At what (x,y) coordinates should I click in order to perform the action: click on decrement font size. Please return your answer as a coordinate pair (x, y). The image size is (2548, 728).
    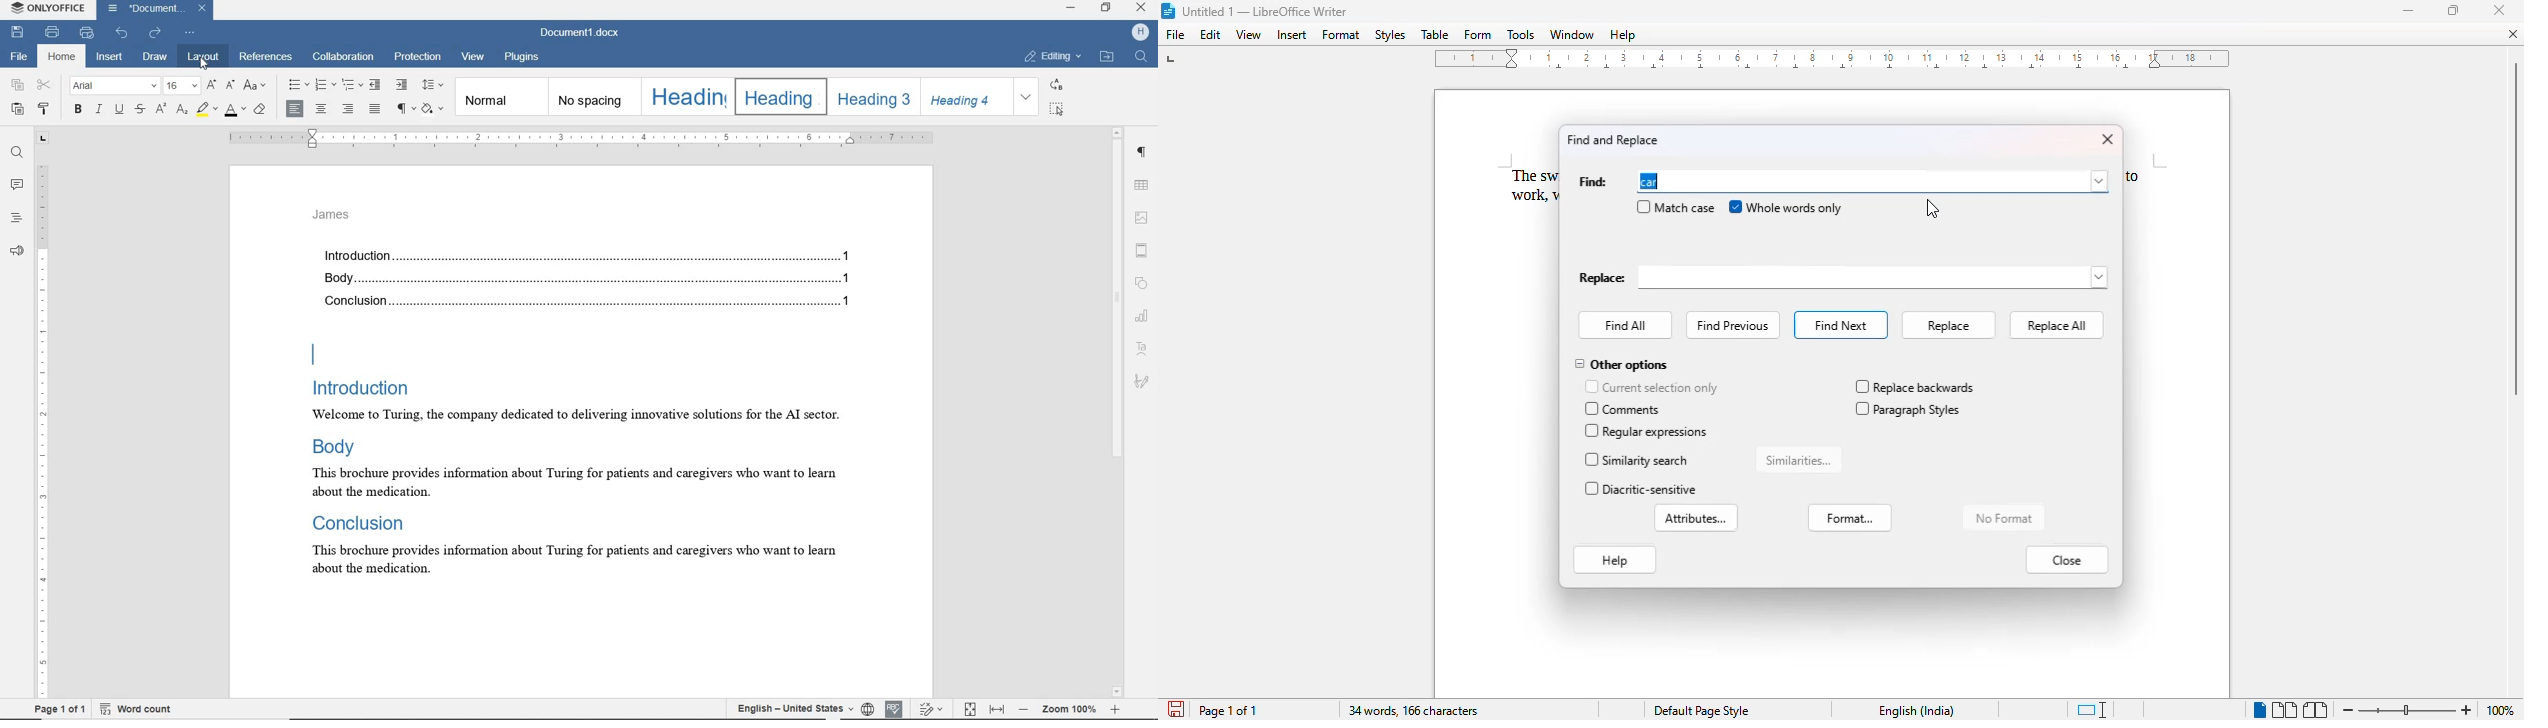
    Looking at the image, I should click on (230, 84).